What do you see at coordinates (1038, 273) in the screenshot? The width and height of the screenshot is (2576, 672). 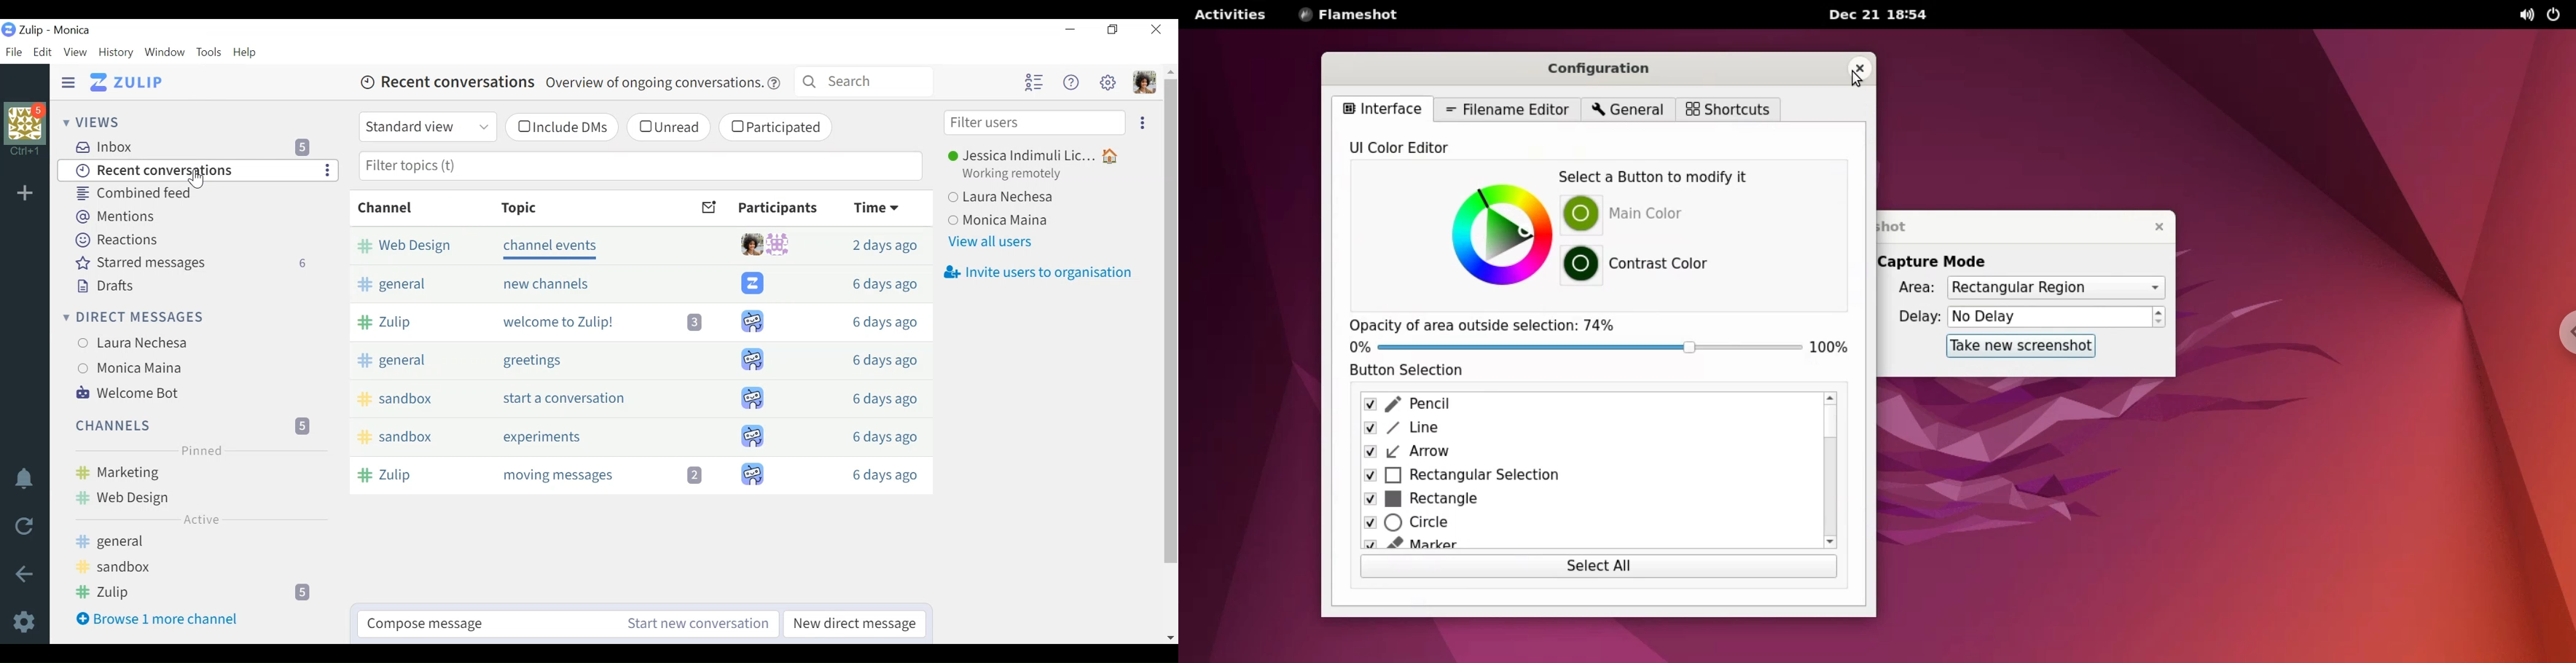 I see `Invite users to organisation` at bounding box center [1038, 273].